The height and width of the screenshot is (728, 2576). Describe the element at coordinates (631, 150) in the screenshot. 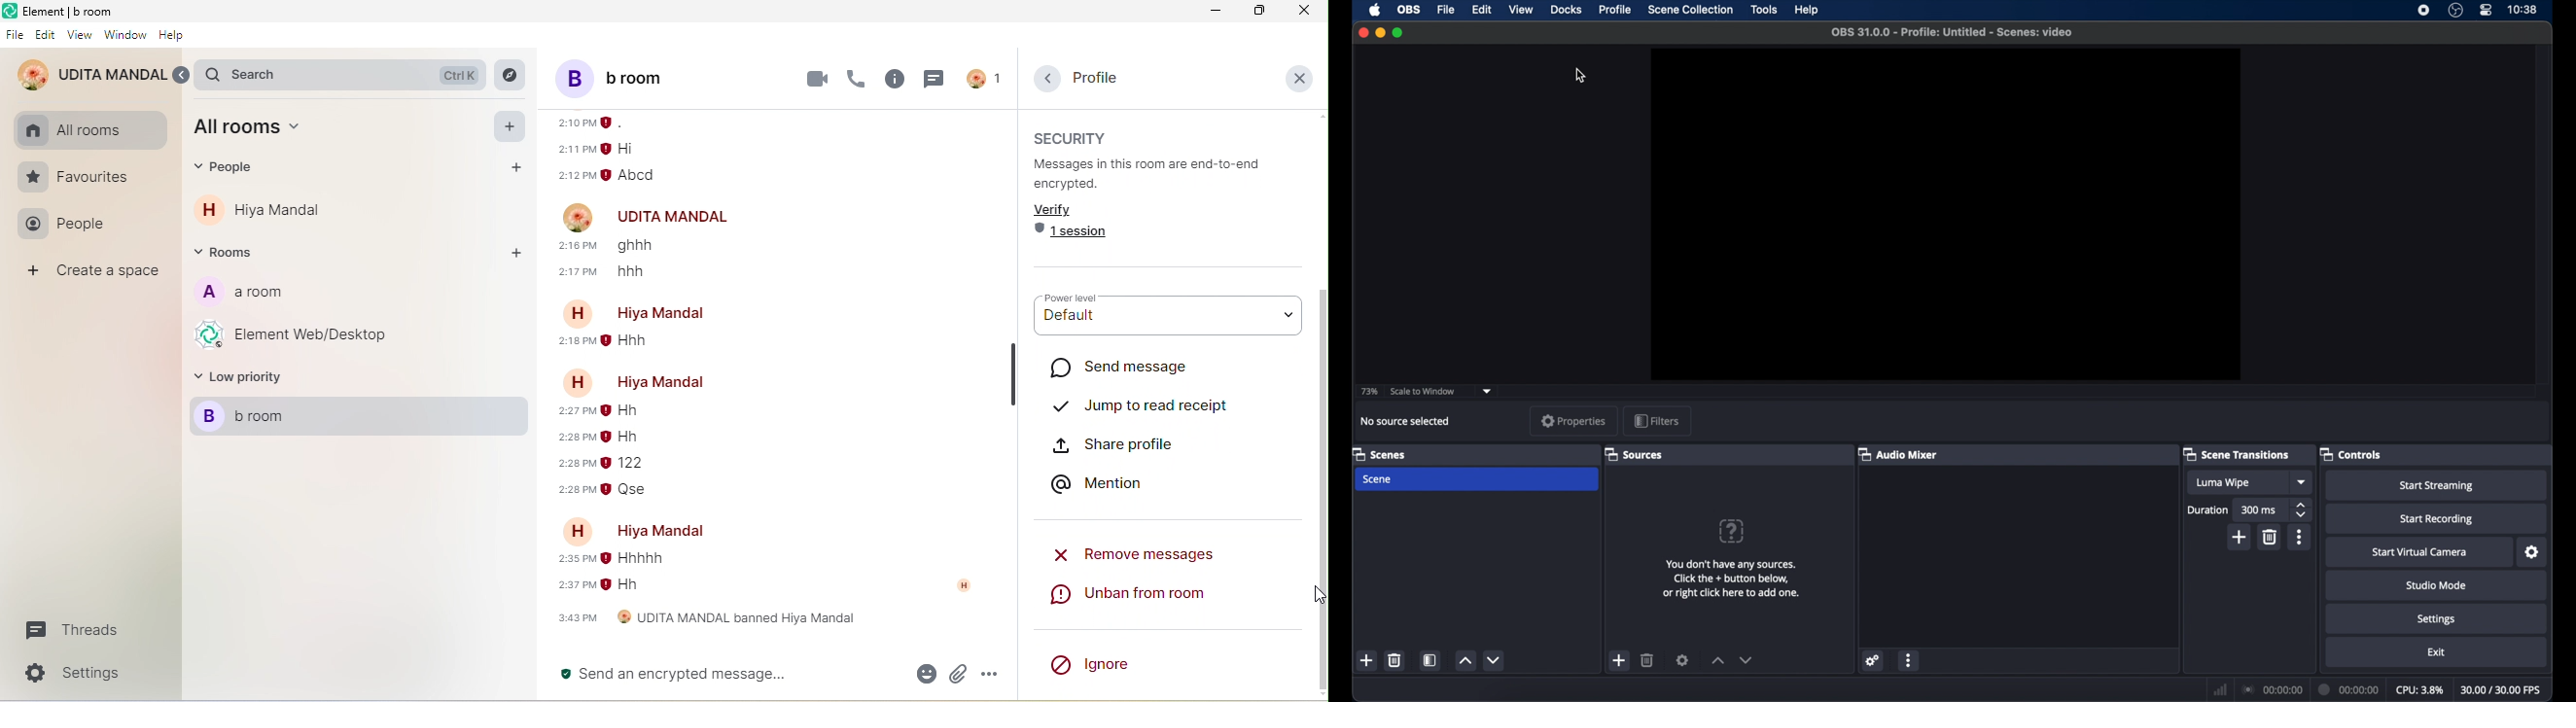

I see `hi message ` at that location.